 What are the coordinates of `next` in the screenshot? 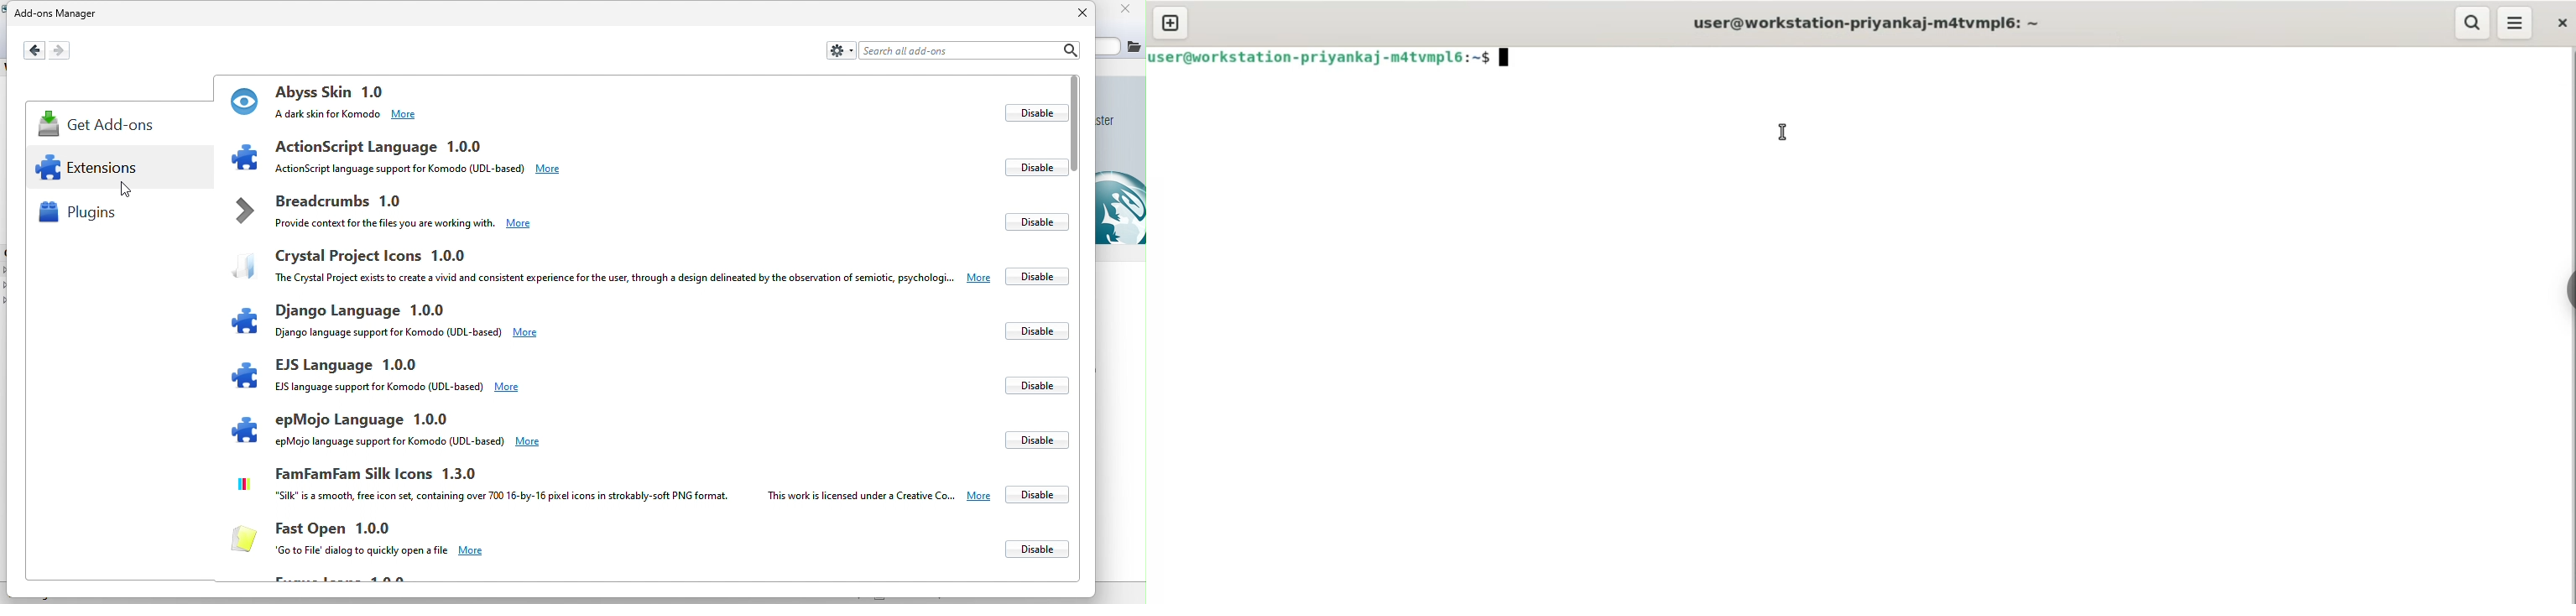 It's located at (67, 49).